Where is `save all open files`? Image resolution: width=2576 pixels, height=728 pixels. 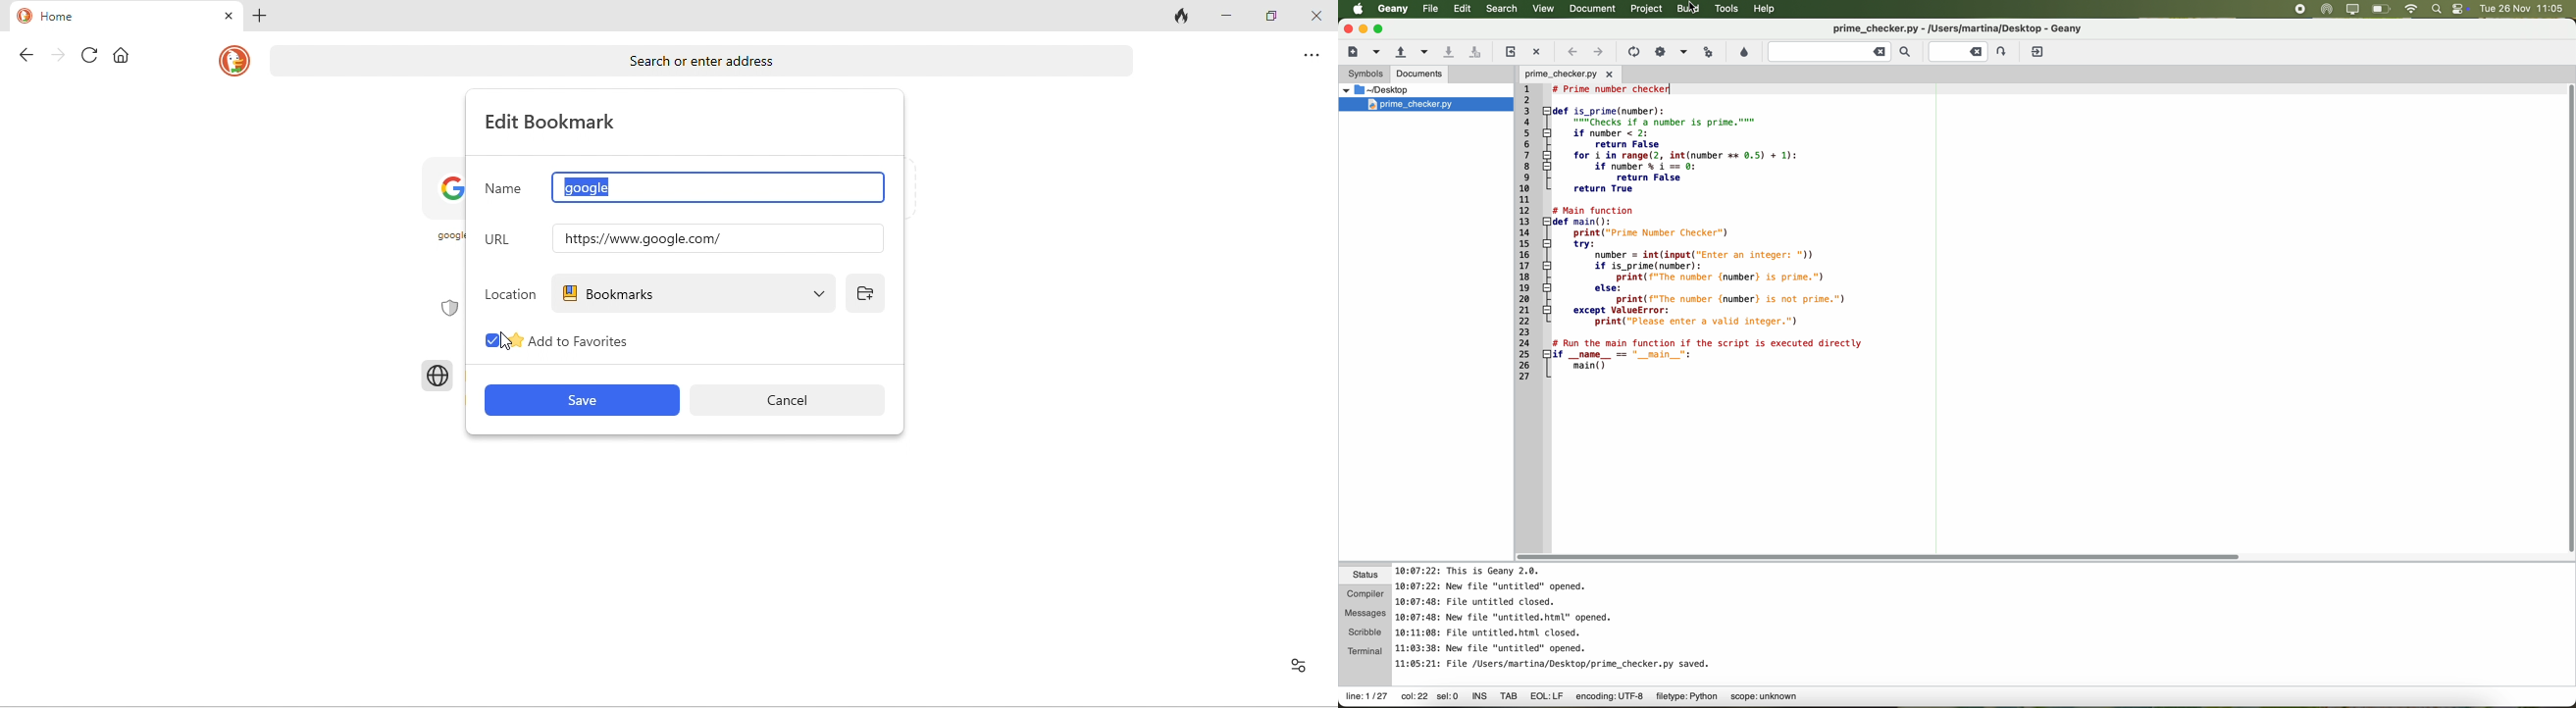 save all open files is located at coordinates (1477, 51).